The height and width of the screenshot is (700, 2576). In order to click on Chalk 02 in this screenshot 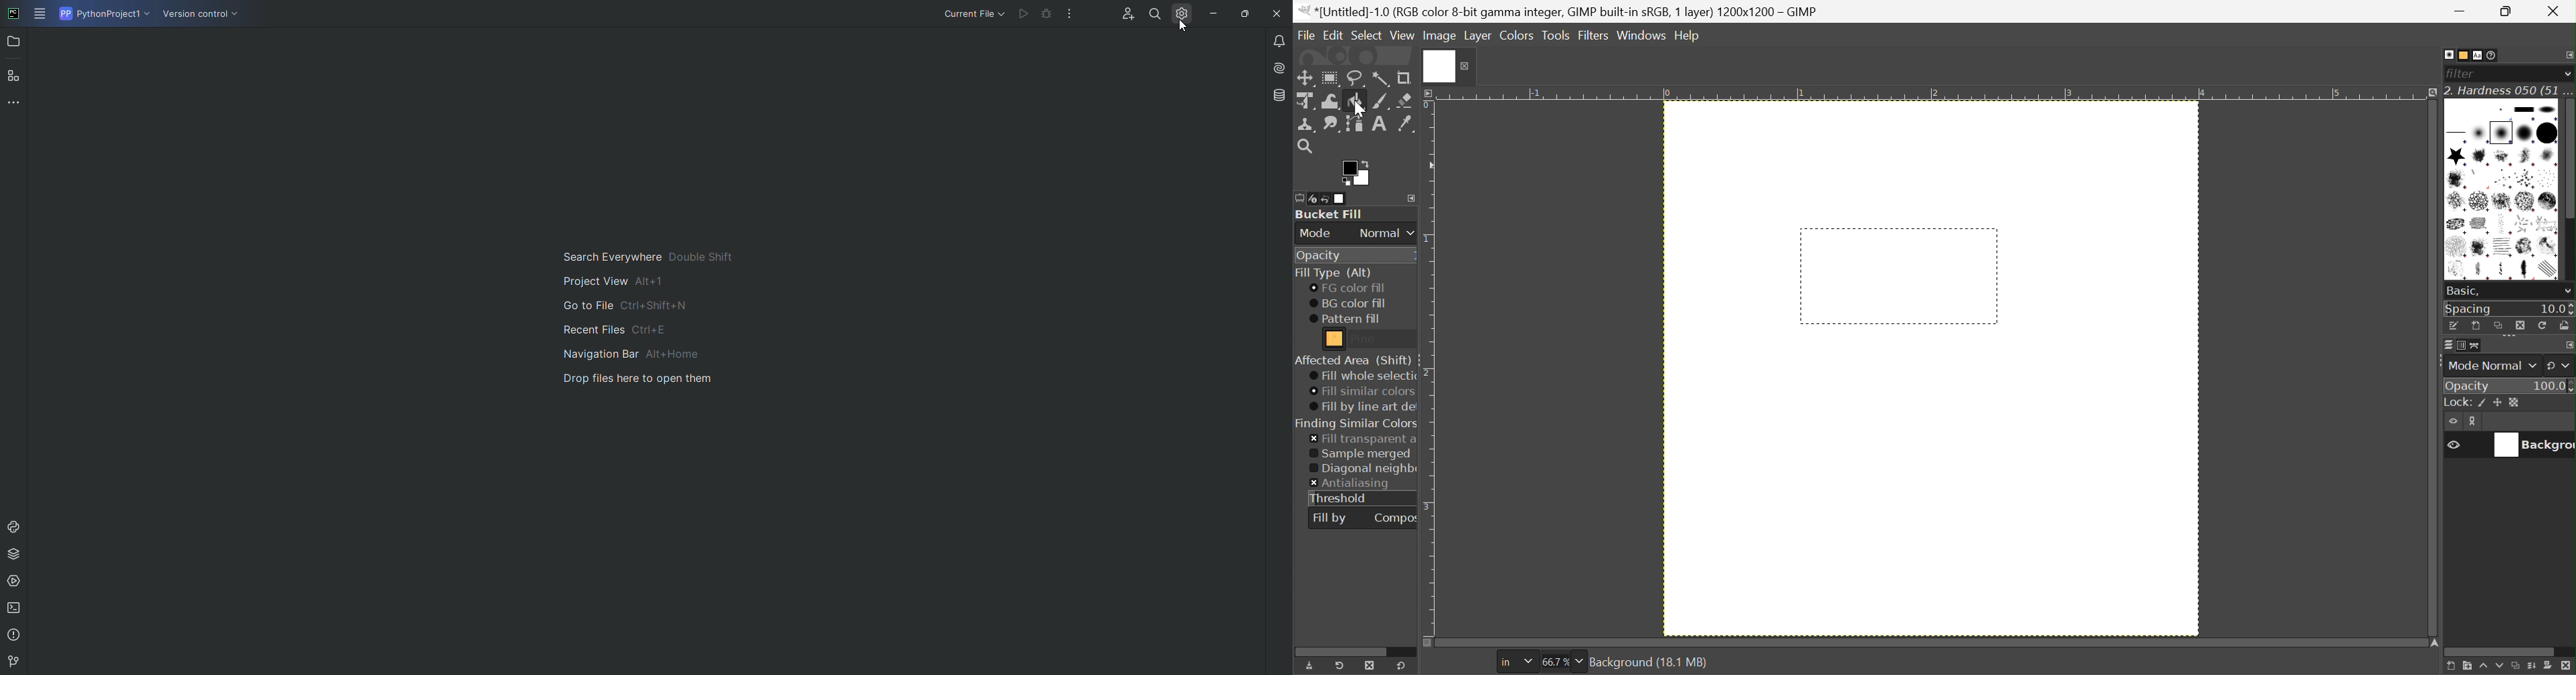, I will do `click(2524, 202)`.